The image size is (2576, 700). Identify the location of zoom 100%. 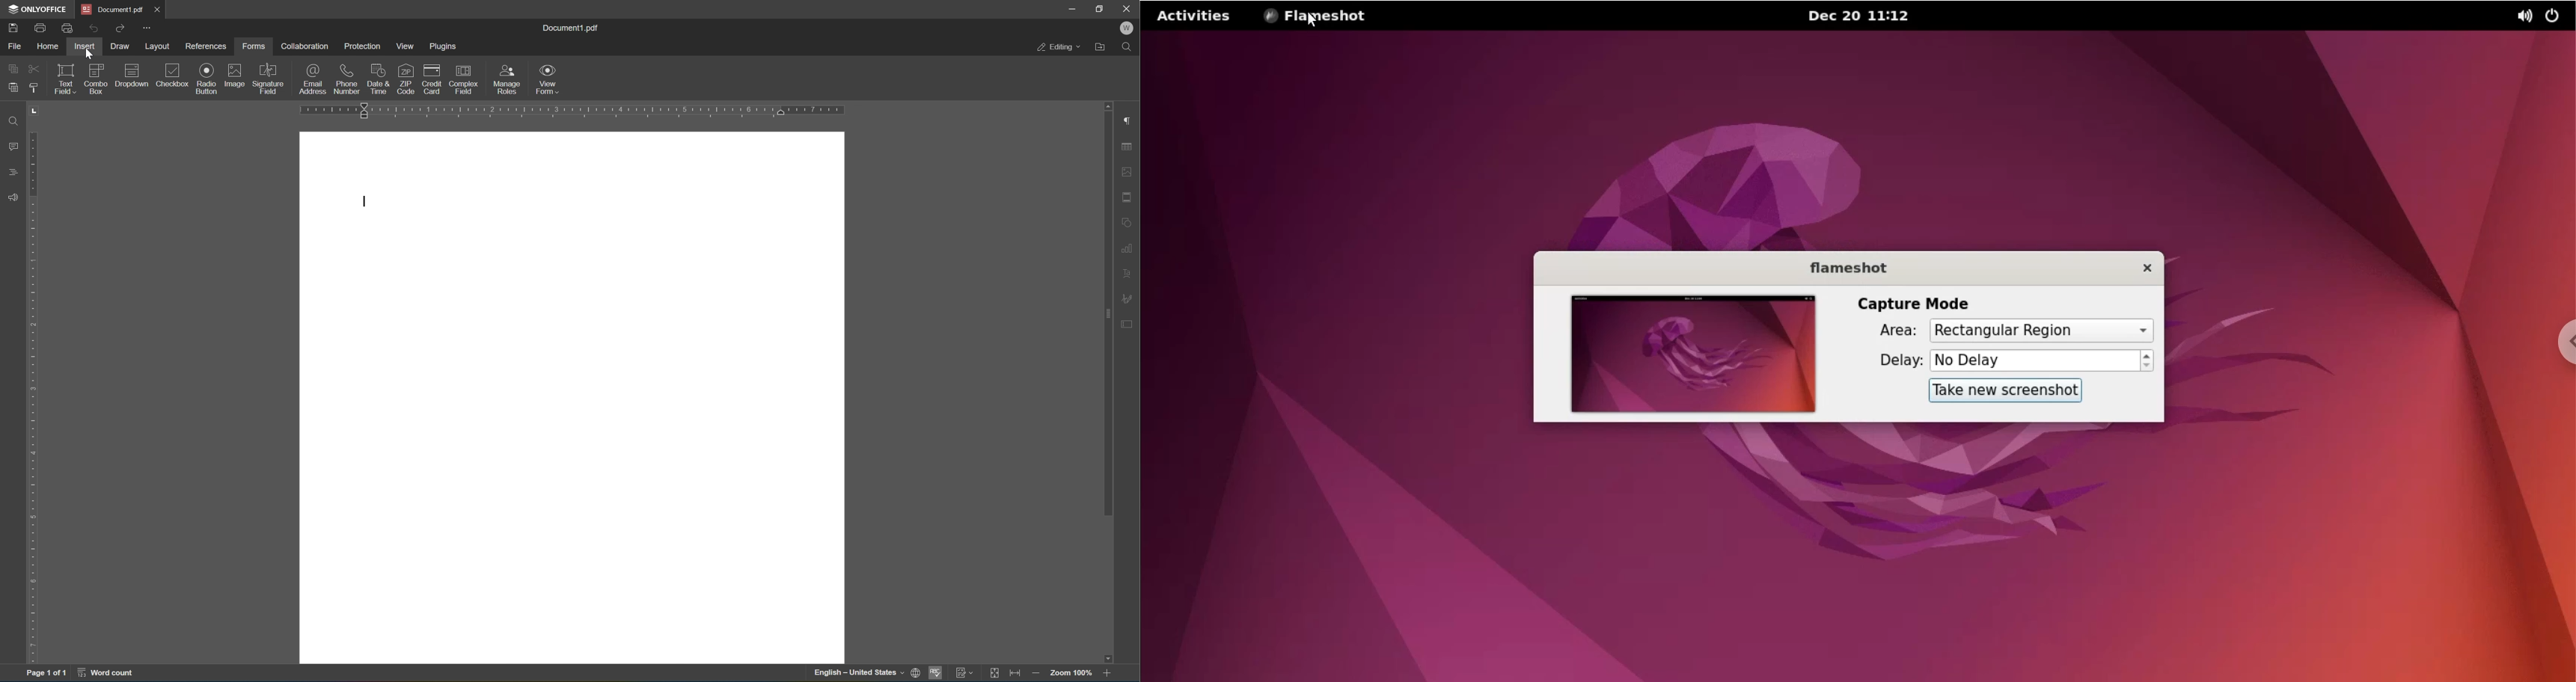
(1070, 673).